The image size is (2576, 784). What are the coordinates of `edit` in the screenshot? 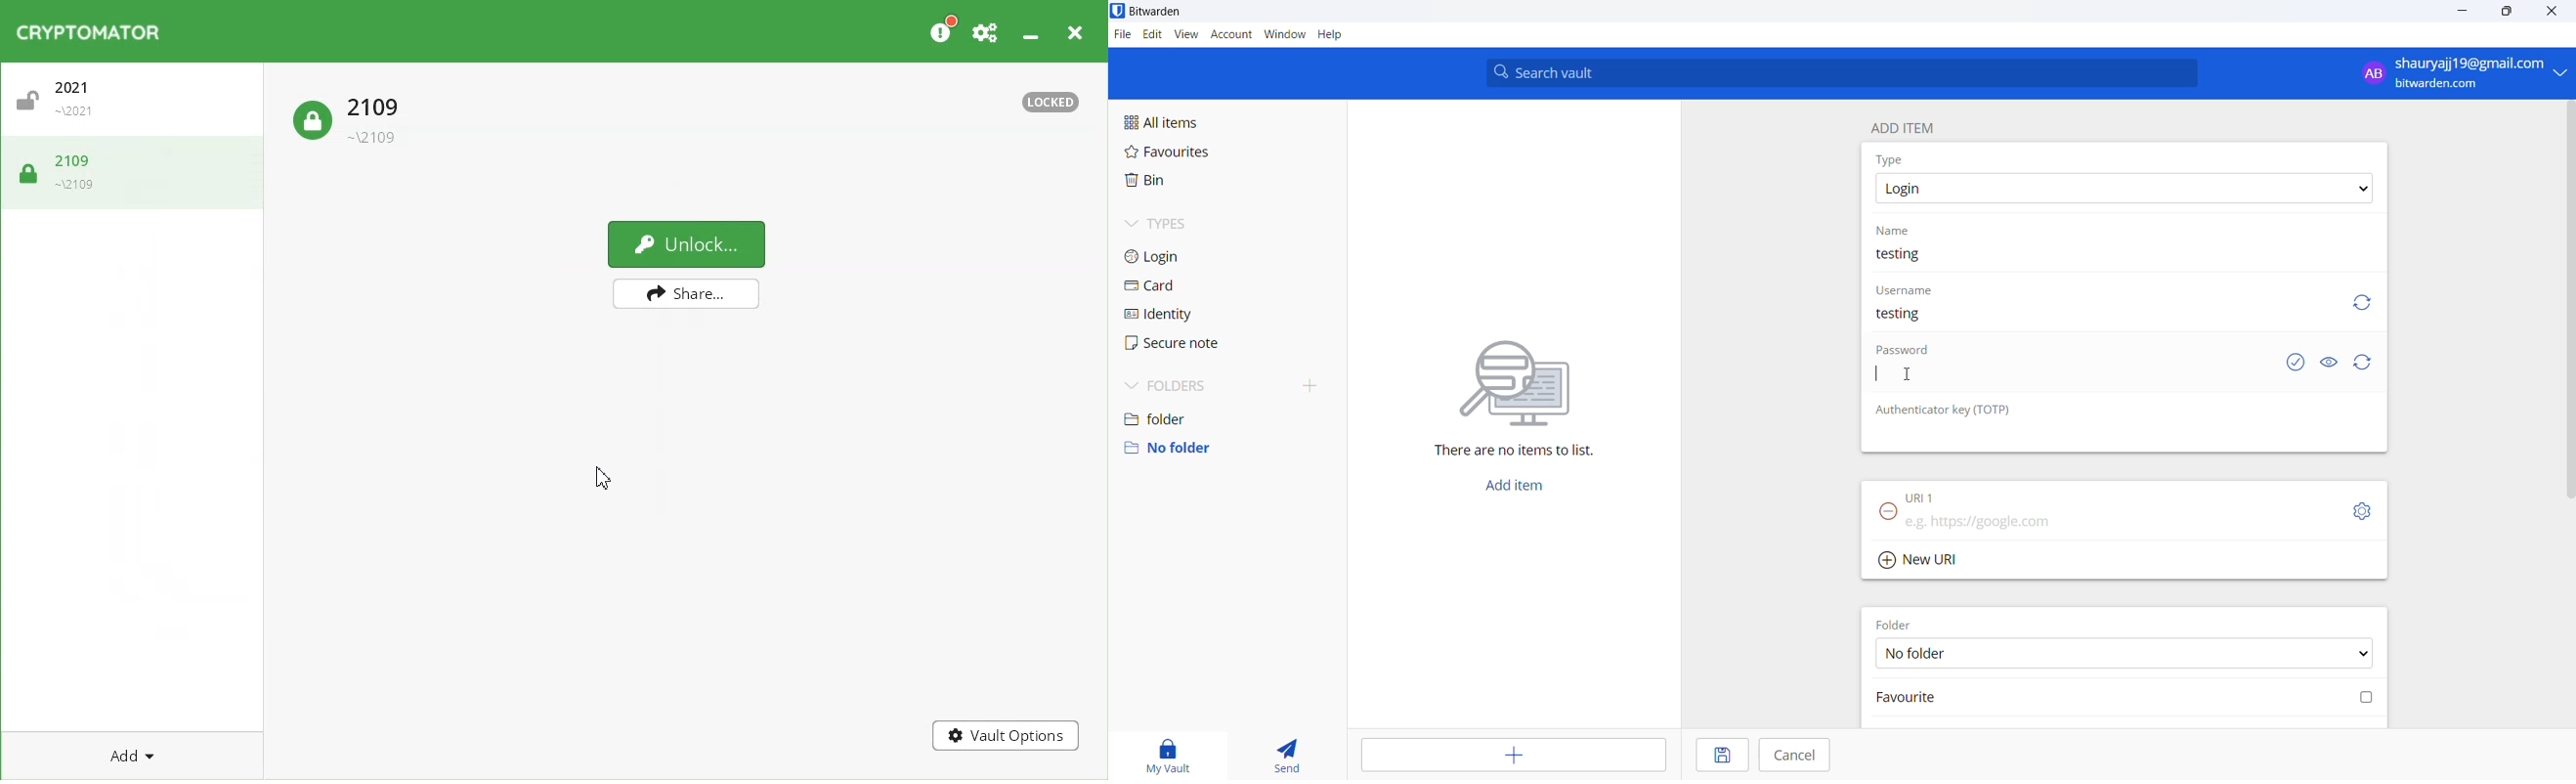 It's located at (1150, 34).